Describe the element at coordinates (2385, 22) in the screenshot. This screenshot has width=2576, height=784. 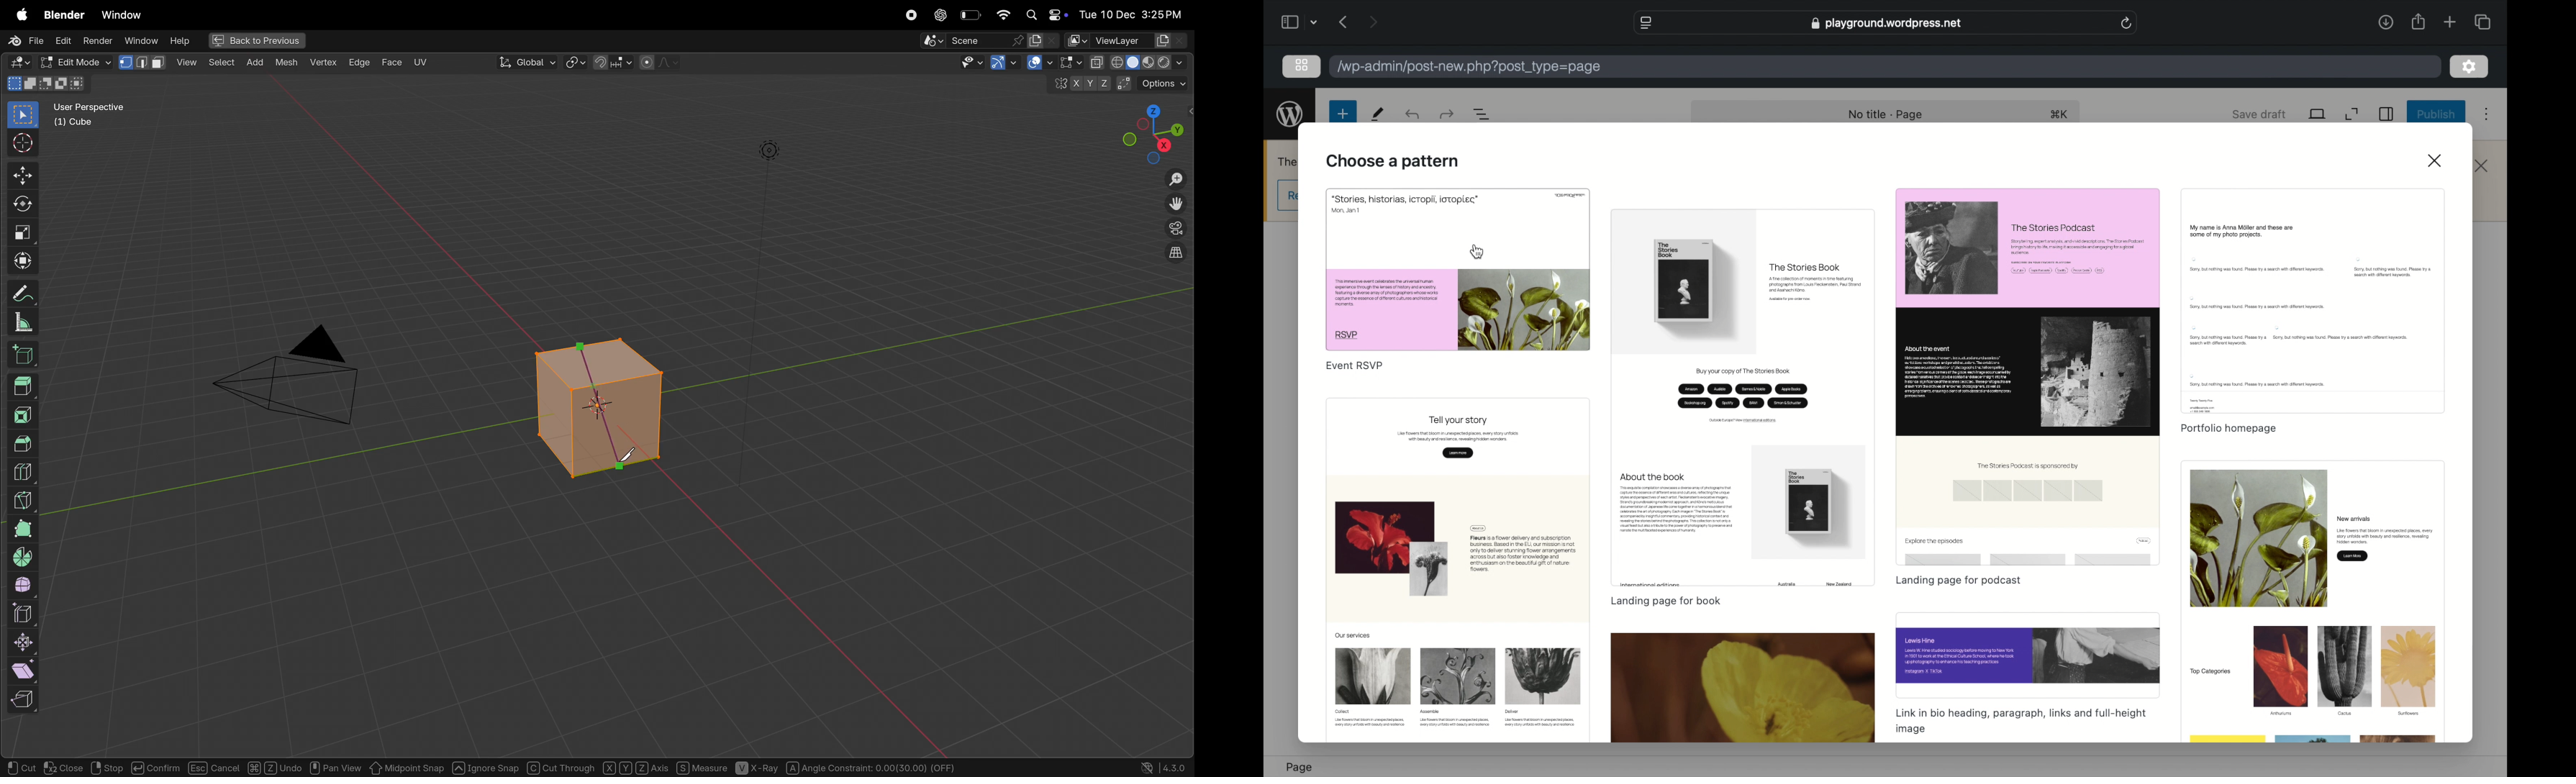
I see `downloads` at that location.